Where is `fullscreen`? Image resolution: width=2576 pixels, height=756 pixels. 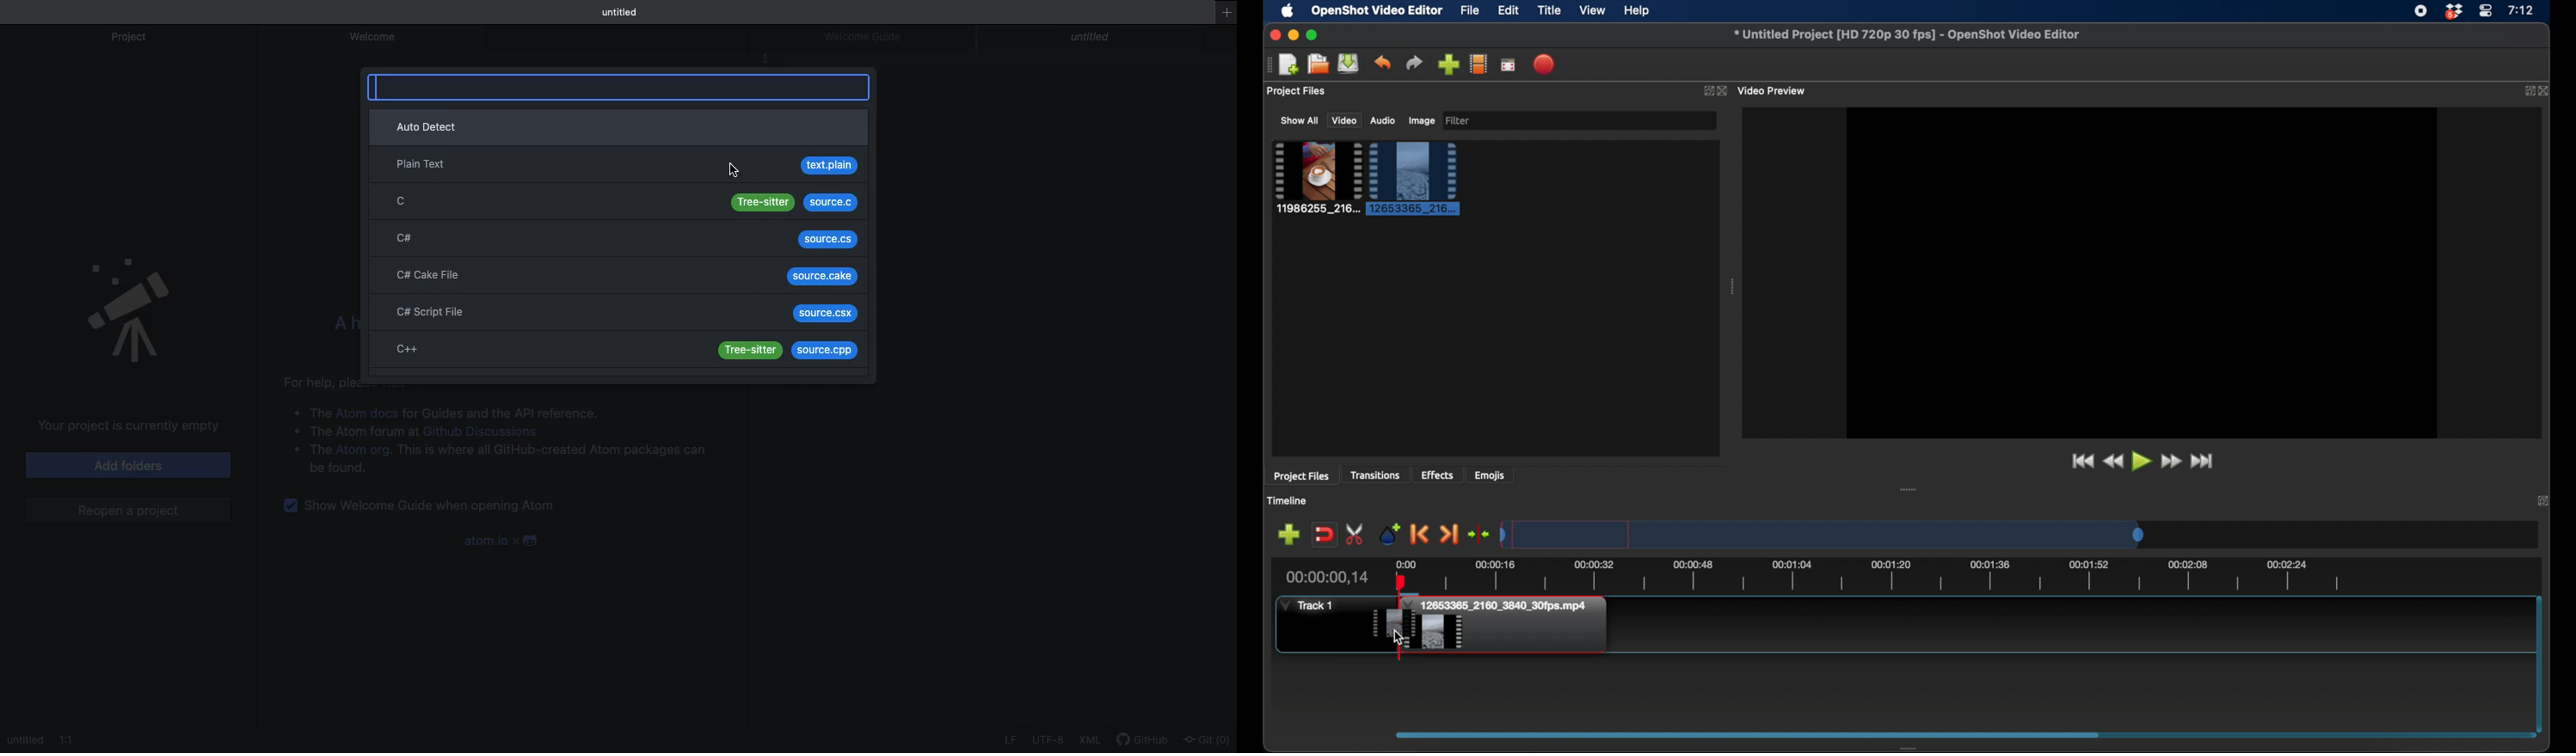
fullscreen is located at coordinates (1509, 64).